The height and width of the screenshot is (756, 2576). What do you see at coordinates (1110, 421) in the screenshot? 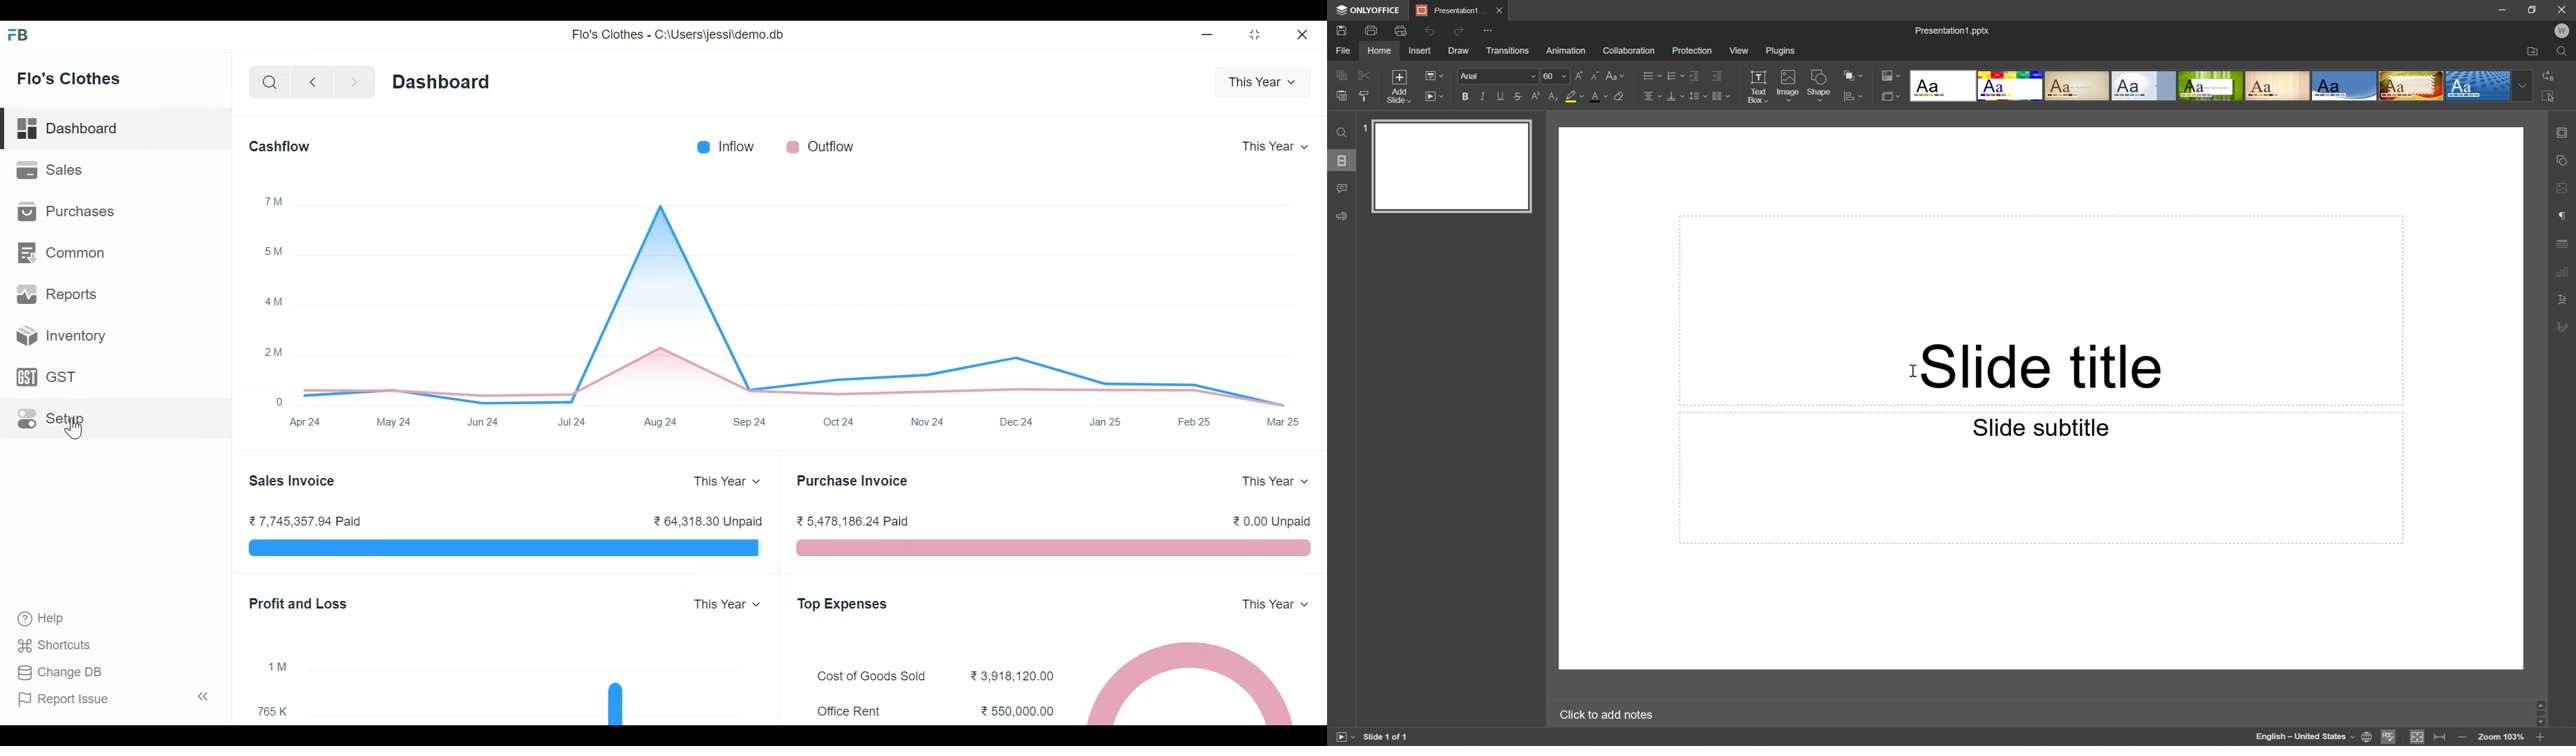
I see `Jan 25` at bounding box center [1110, 421].